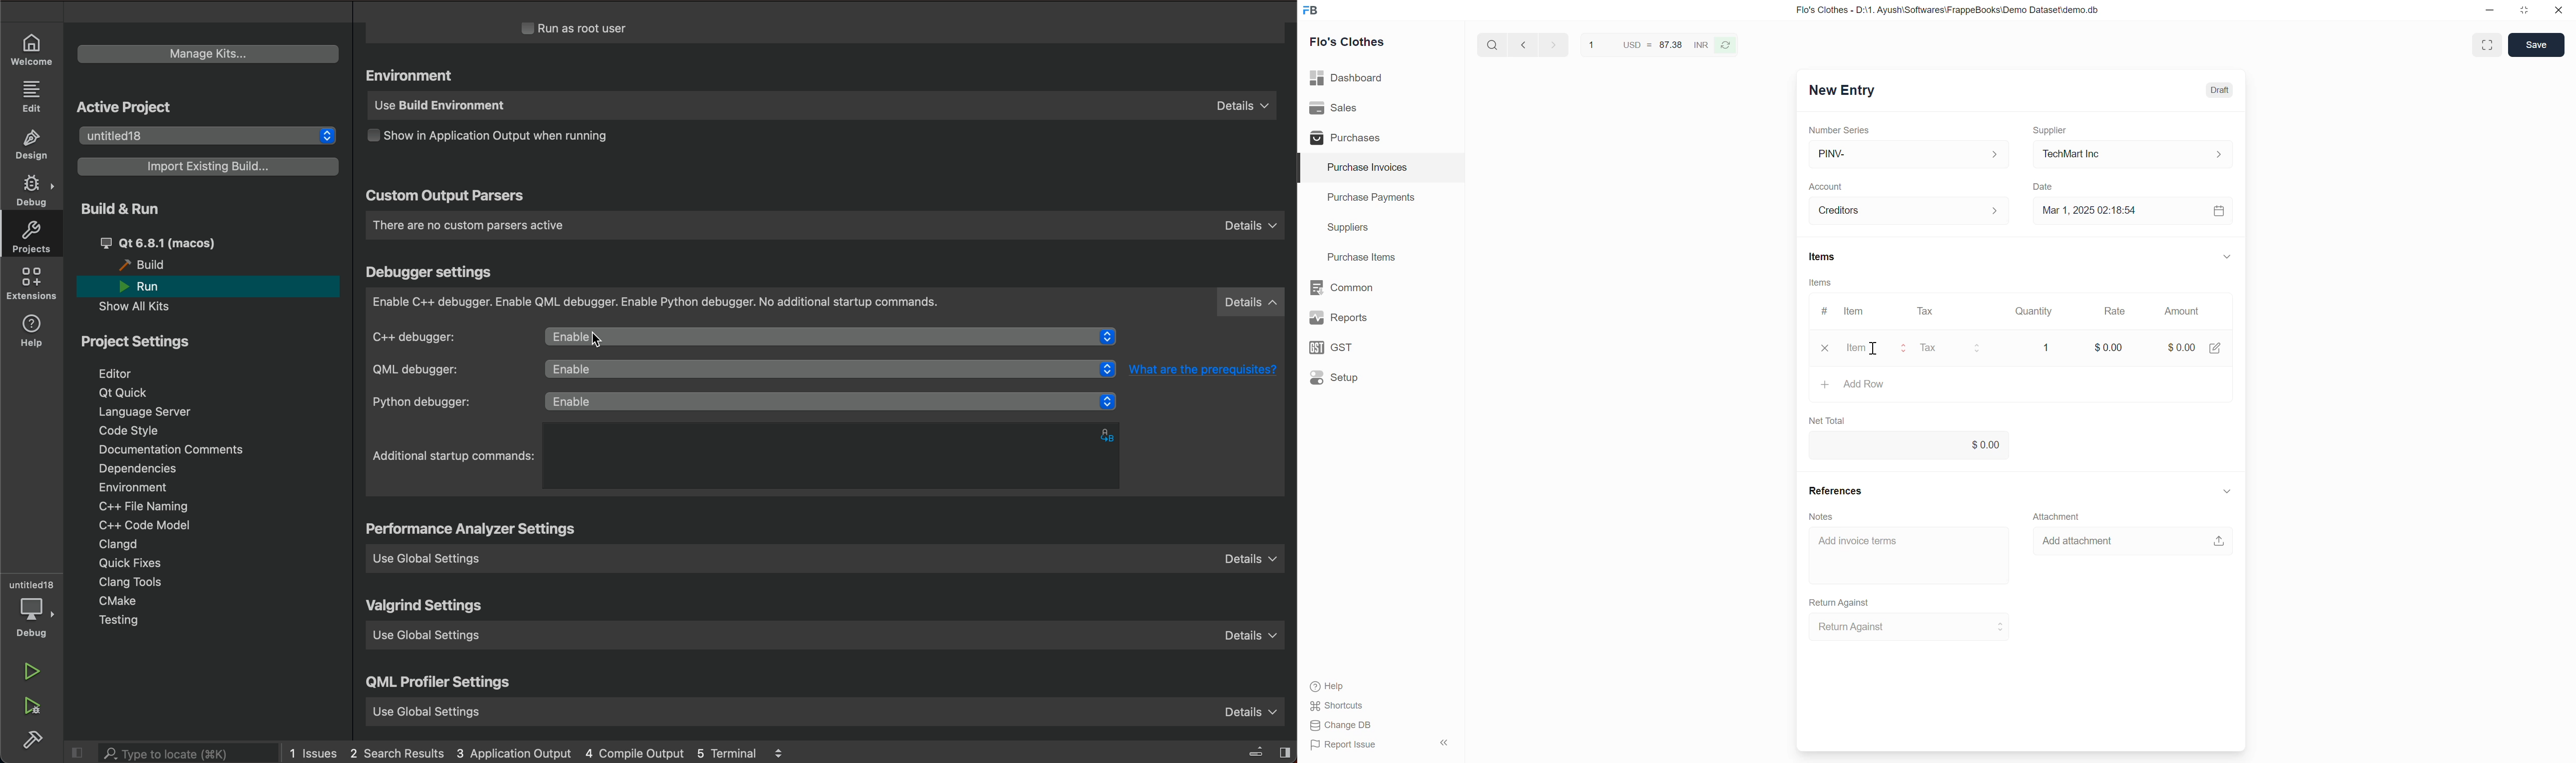 This screenshot has height=784, width=2576. Describe the element at coordinates (188, 754) in the screenshot. I see `search` at that location.